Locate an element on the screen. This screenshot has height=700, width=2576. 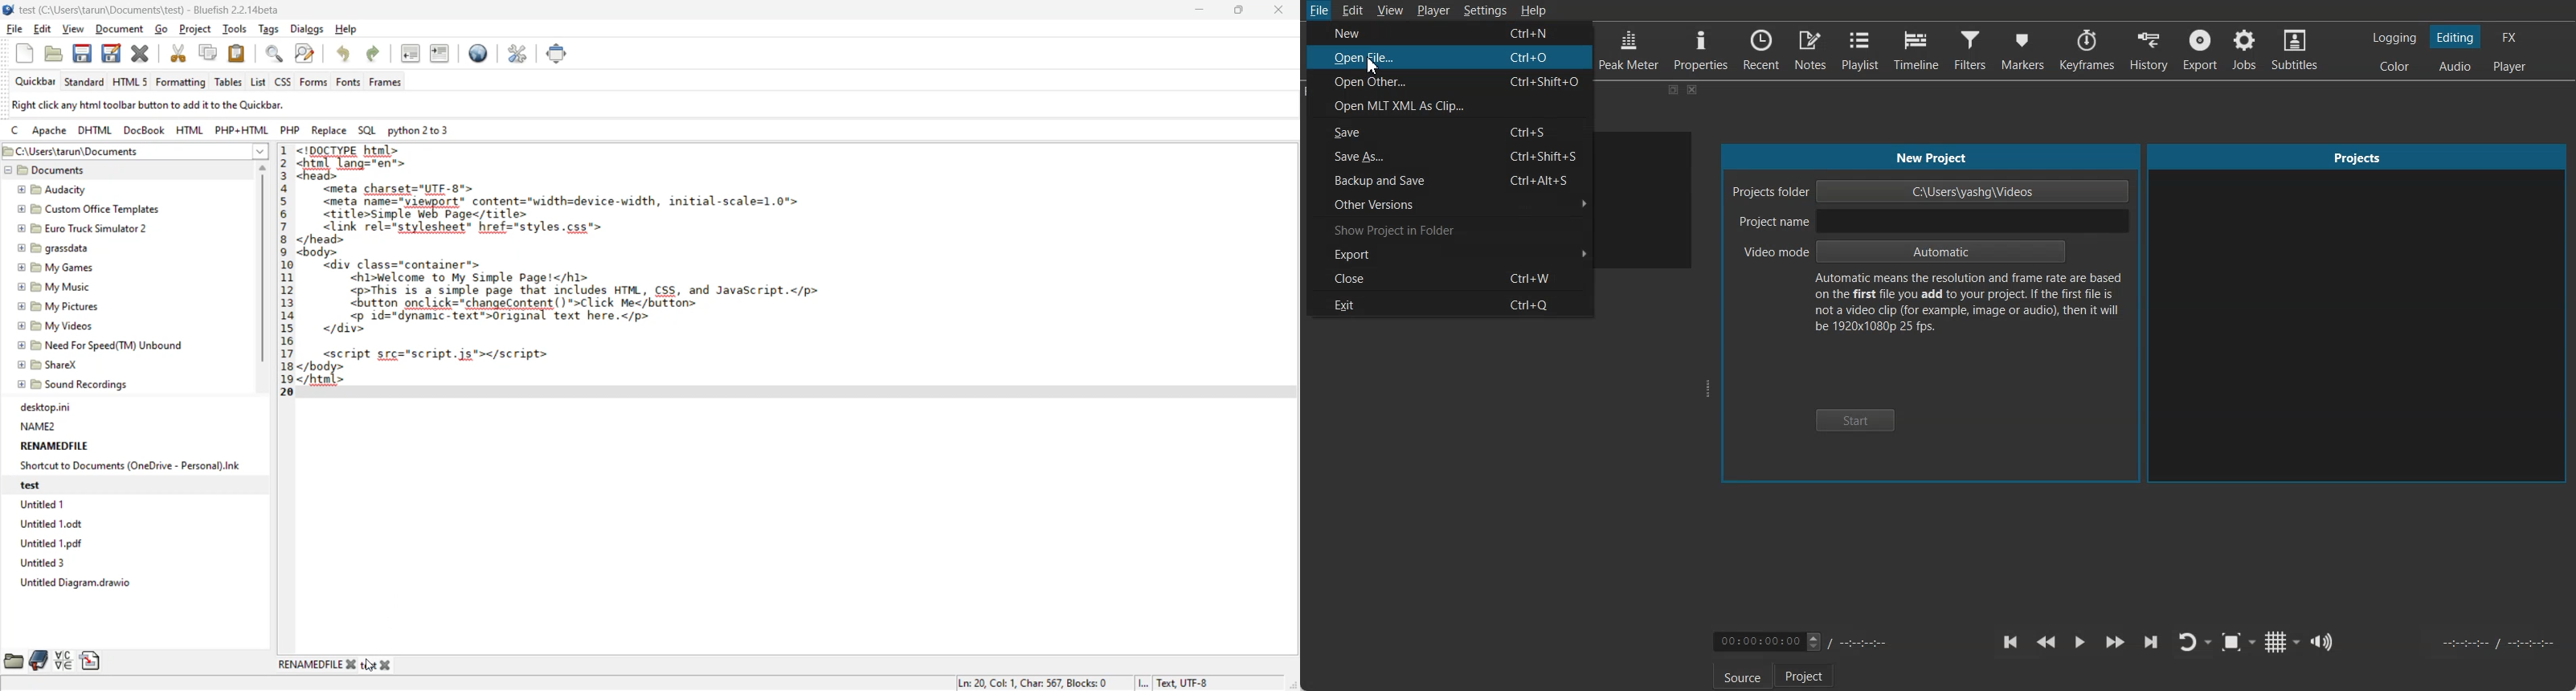
standard is located at coordinates (83, 81).